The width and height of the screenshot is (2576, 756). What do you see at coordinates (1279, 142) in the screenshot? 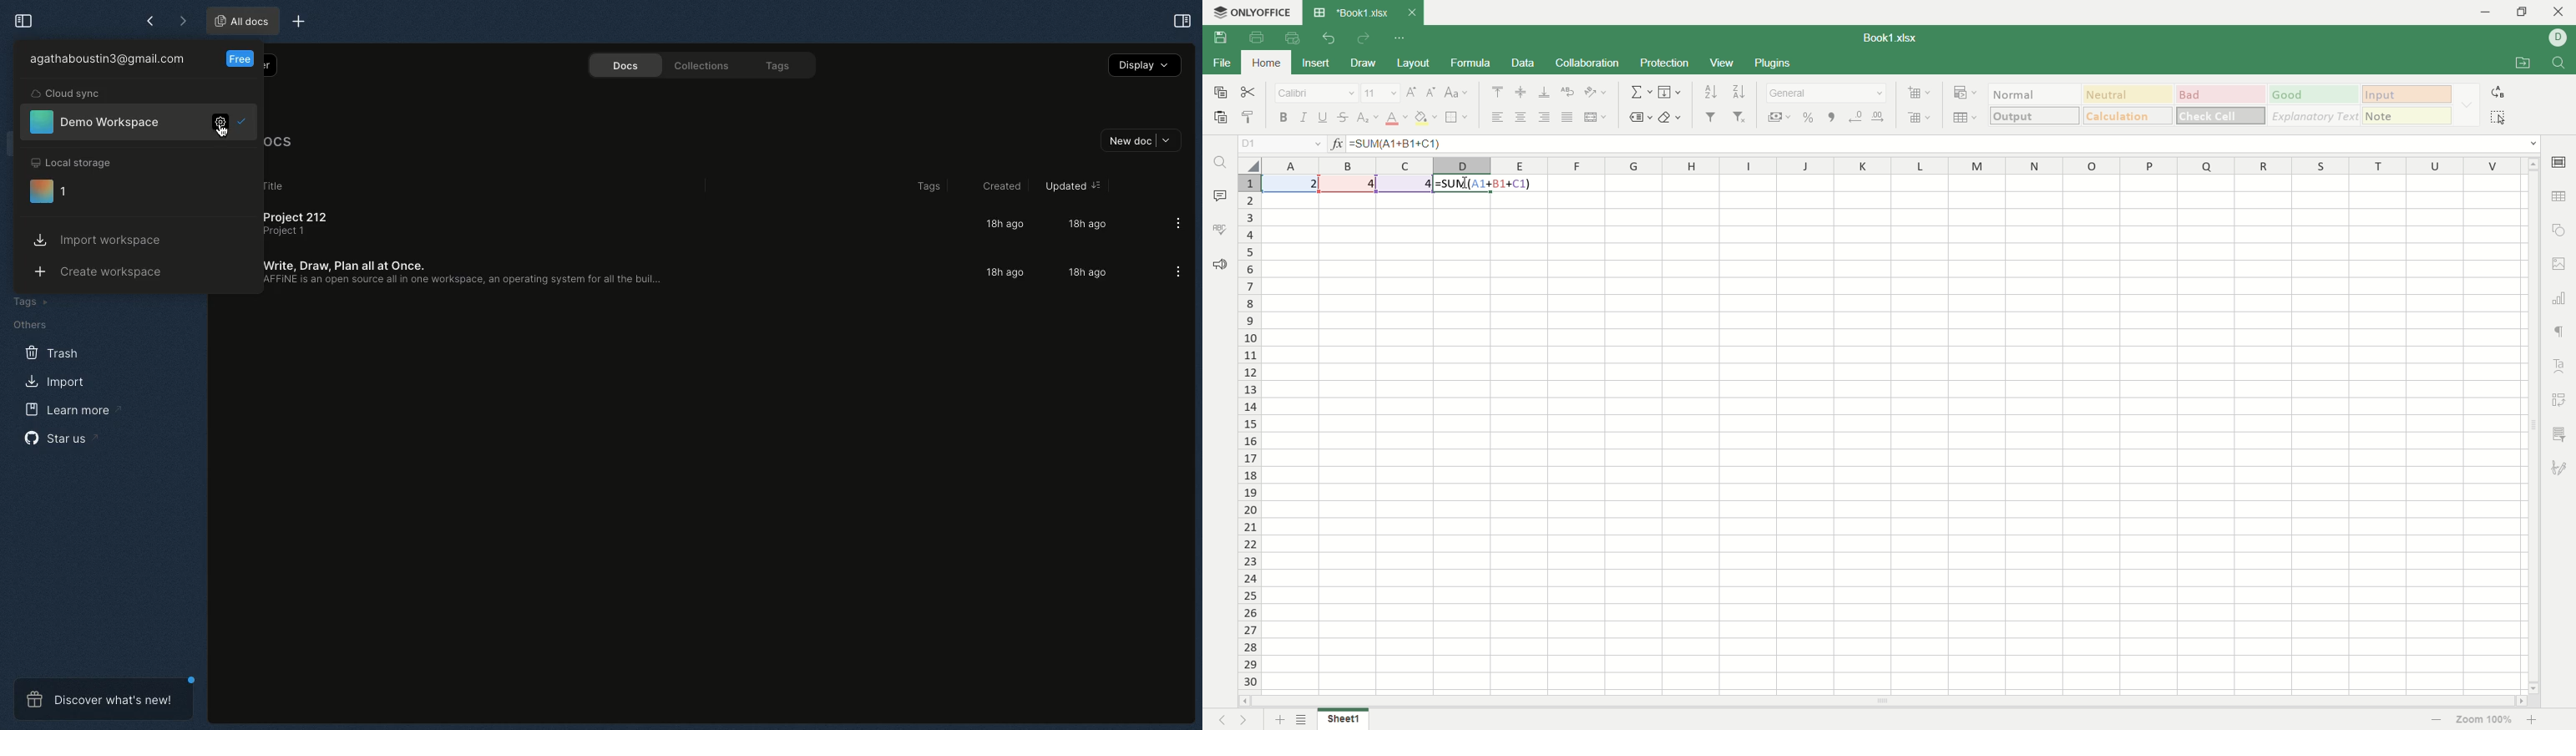
I see `cell name` at bounding box center [1279, 142].